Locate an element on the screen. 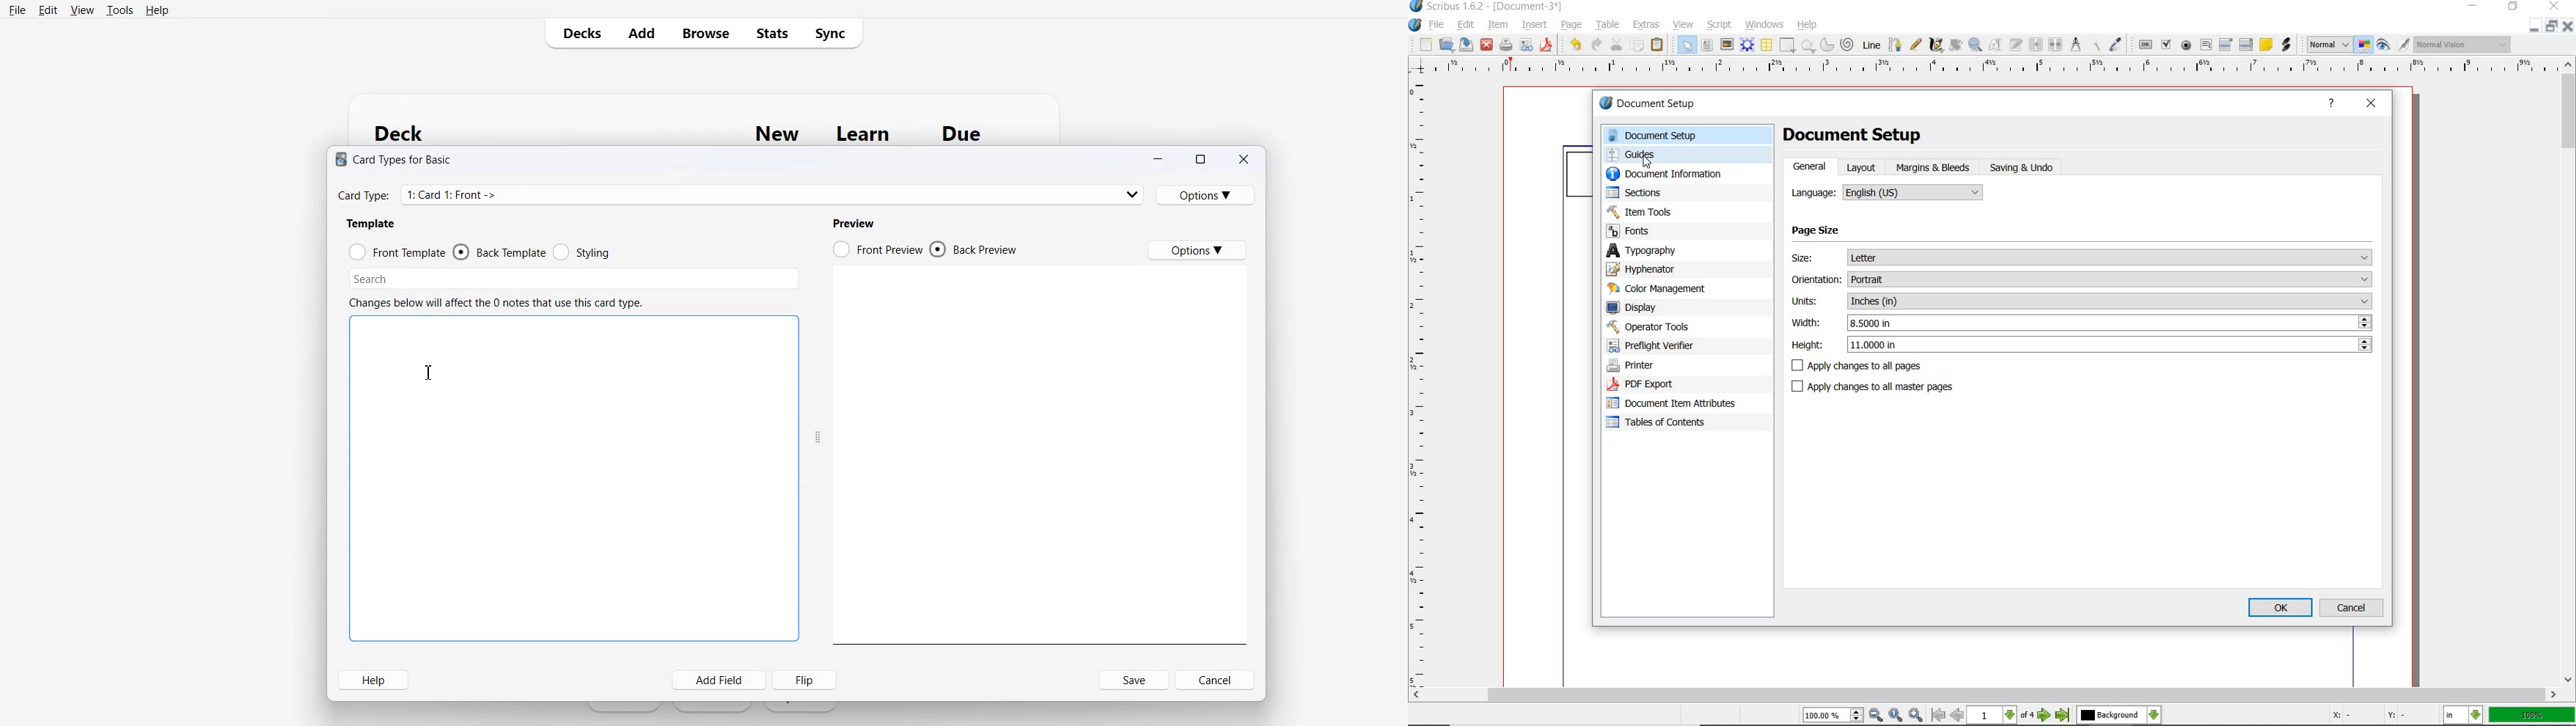 This screenshot has height=728, width=2576. Drag handle is located at coordinates (819, 439).